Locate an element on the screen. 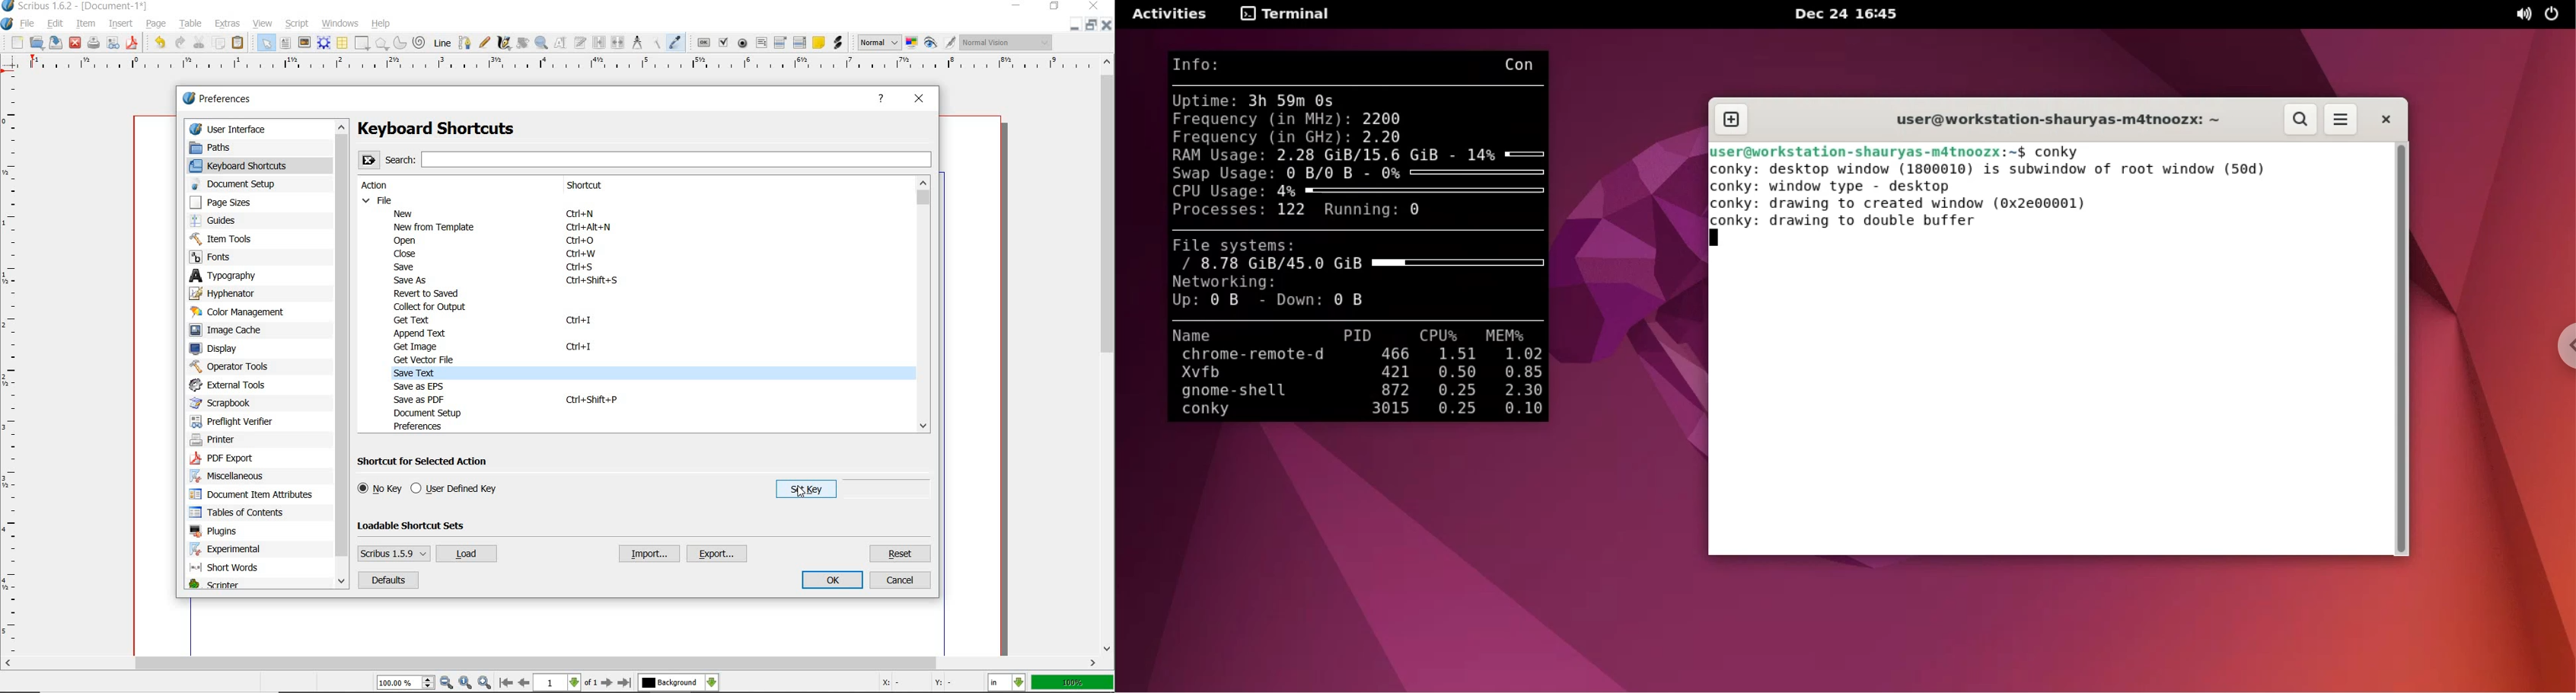 This screenshot has height=700, width=2576. paste is located at coordinates (240, 44).